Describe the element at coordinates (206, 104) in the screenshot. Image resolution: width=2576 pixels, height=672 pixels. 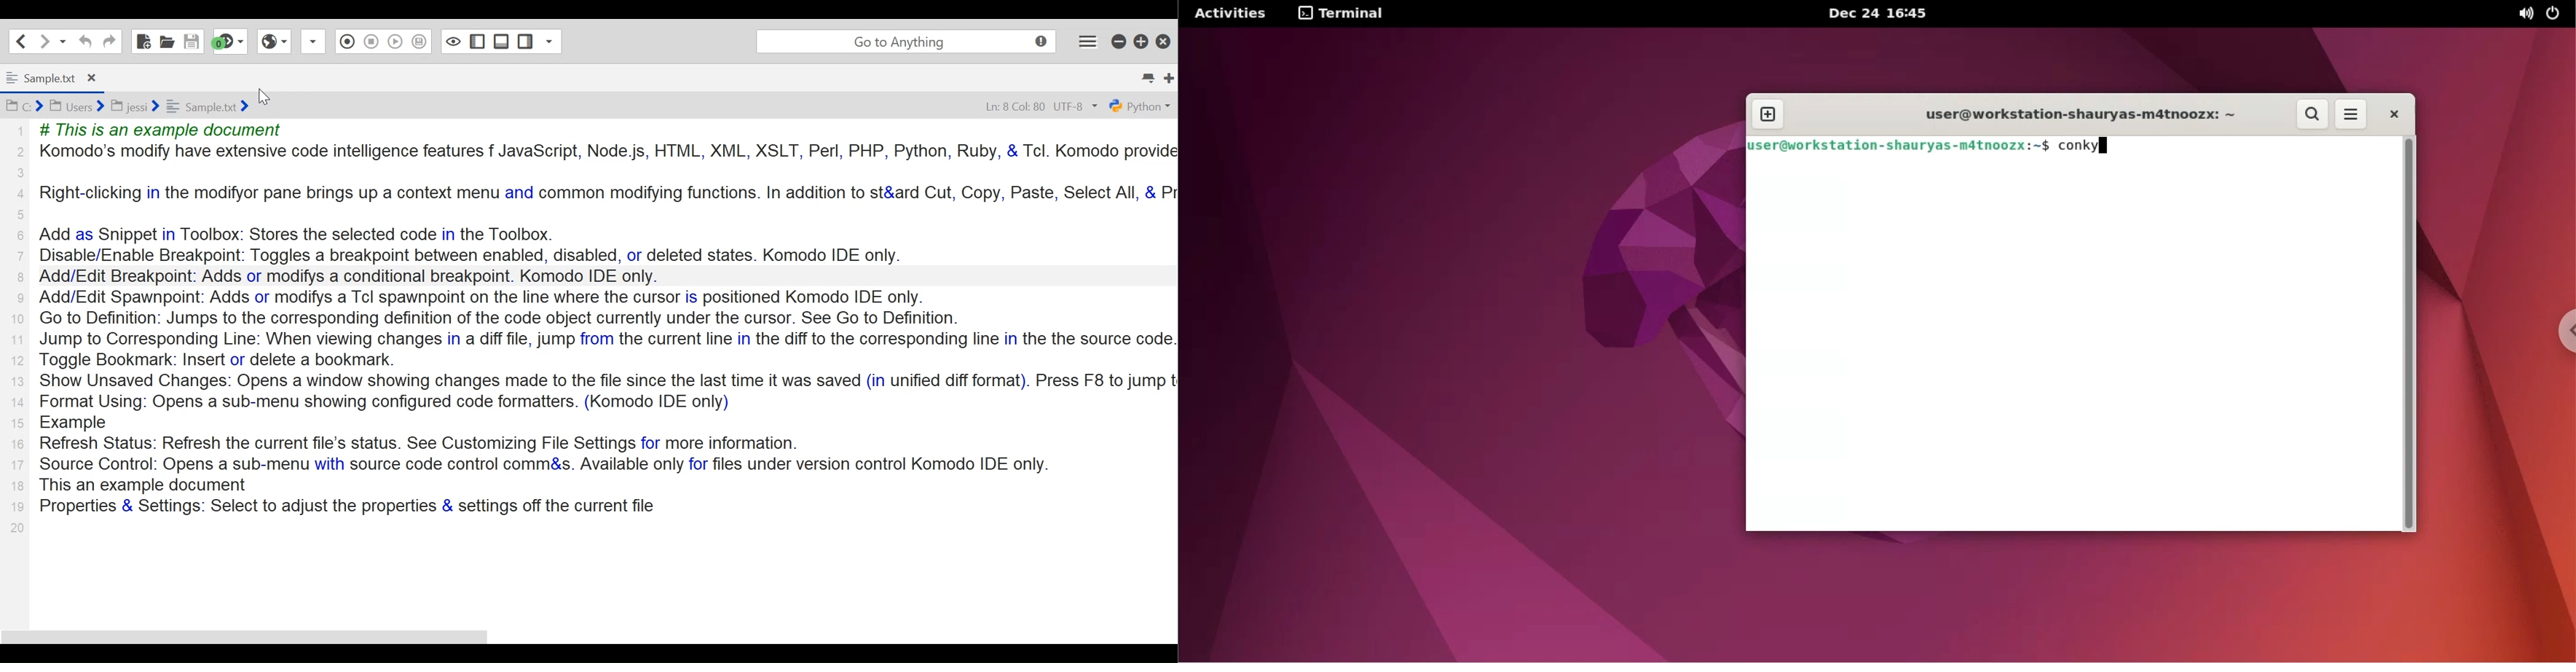
I see `Sample.txt folder` at that location.